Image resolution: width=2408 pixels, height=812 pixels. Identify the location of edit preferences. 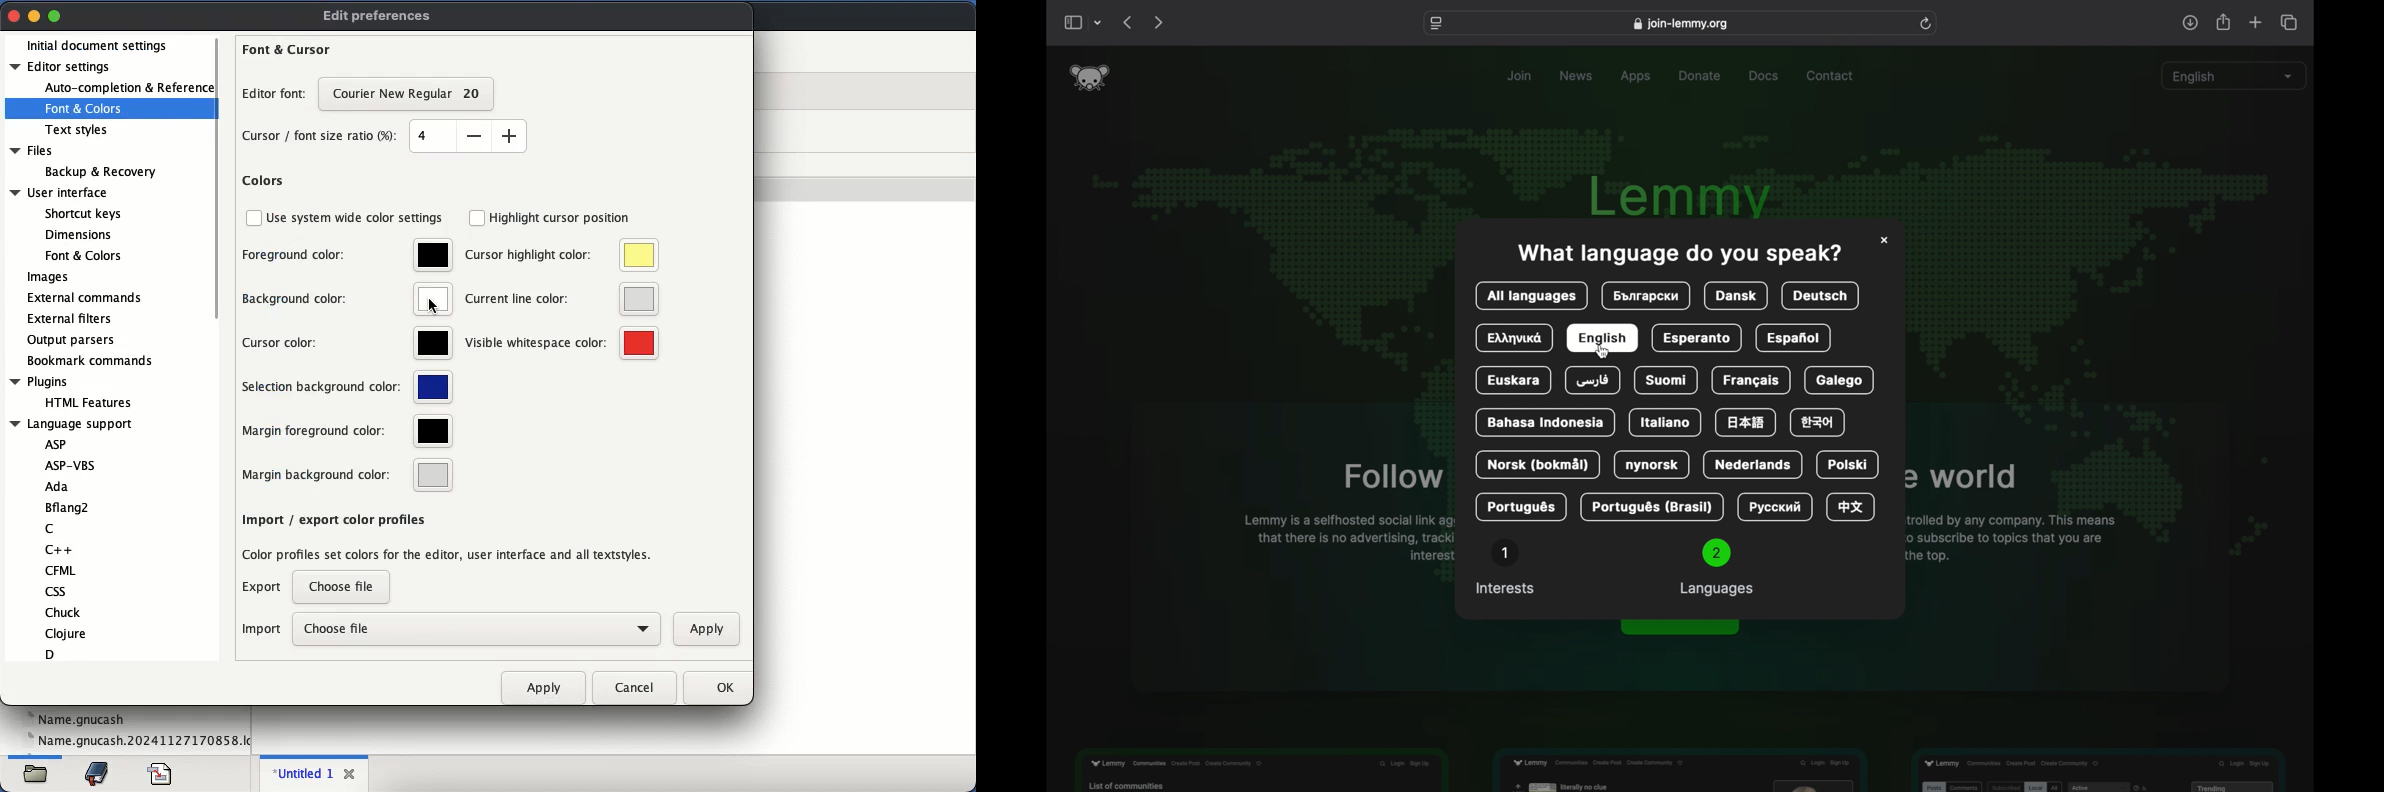
(381, 14).